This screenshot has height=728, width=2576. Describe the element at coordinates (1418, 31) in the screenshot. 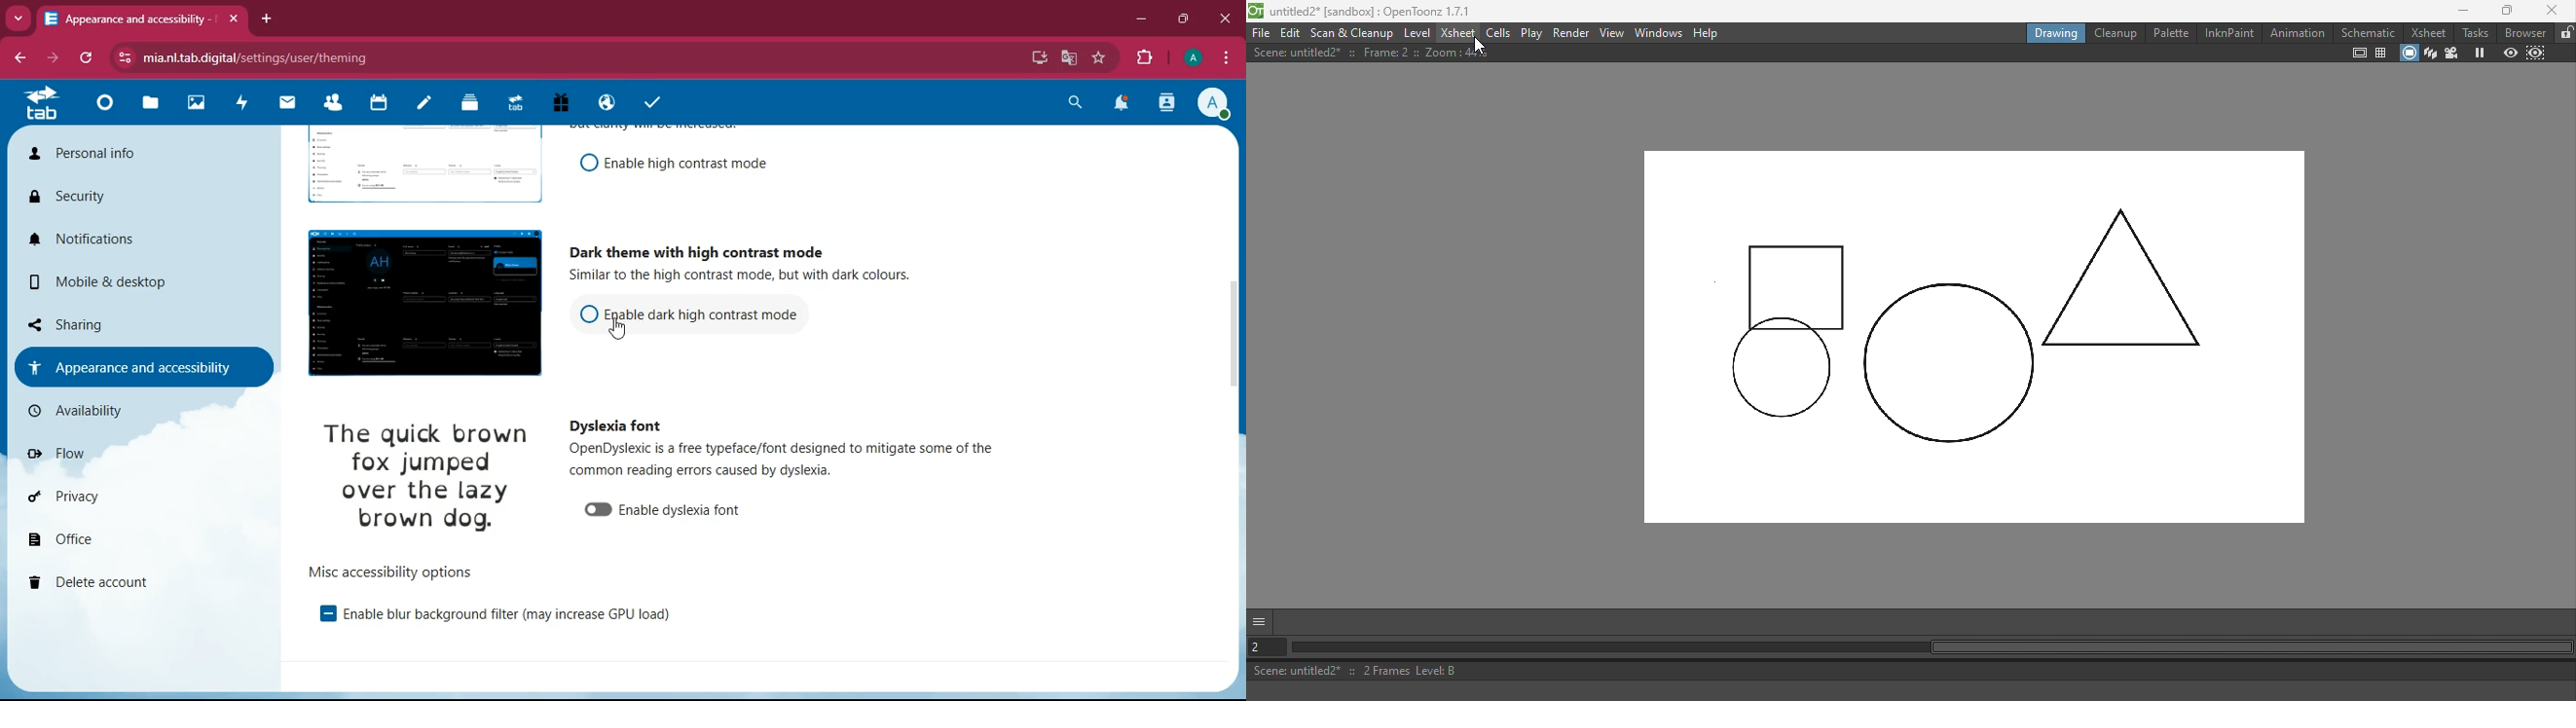

I see `Level` at that location.